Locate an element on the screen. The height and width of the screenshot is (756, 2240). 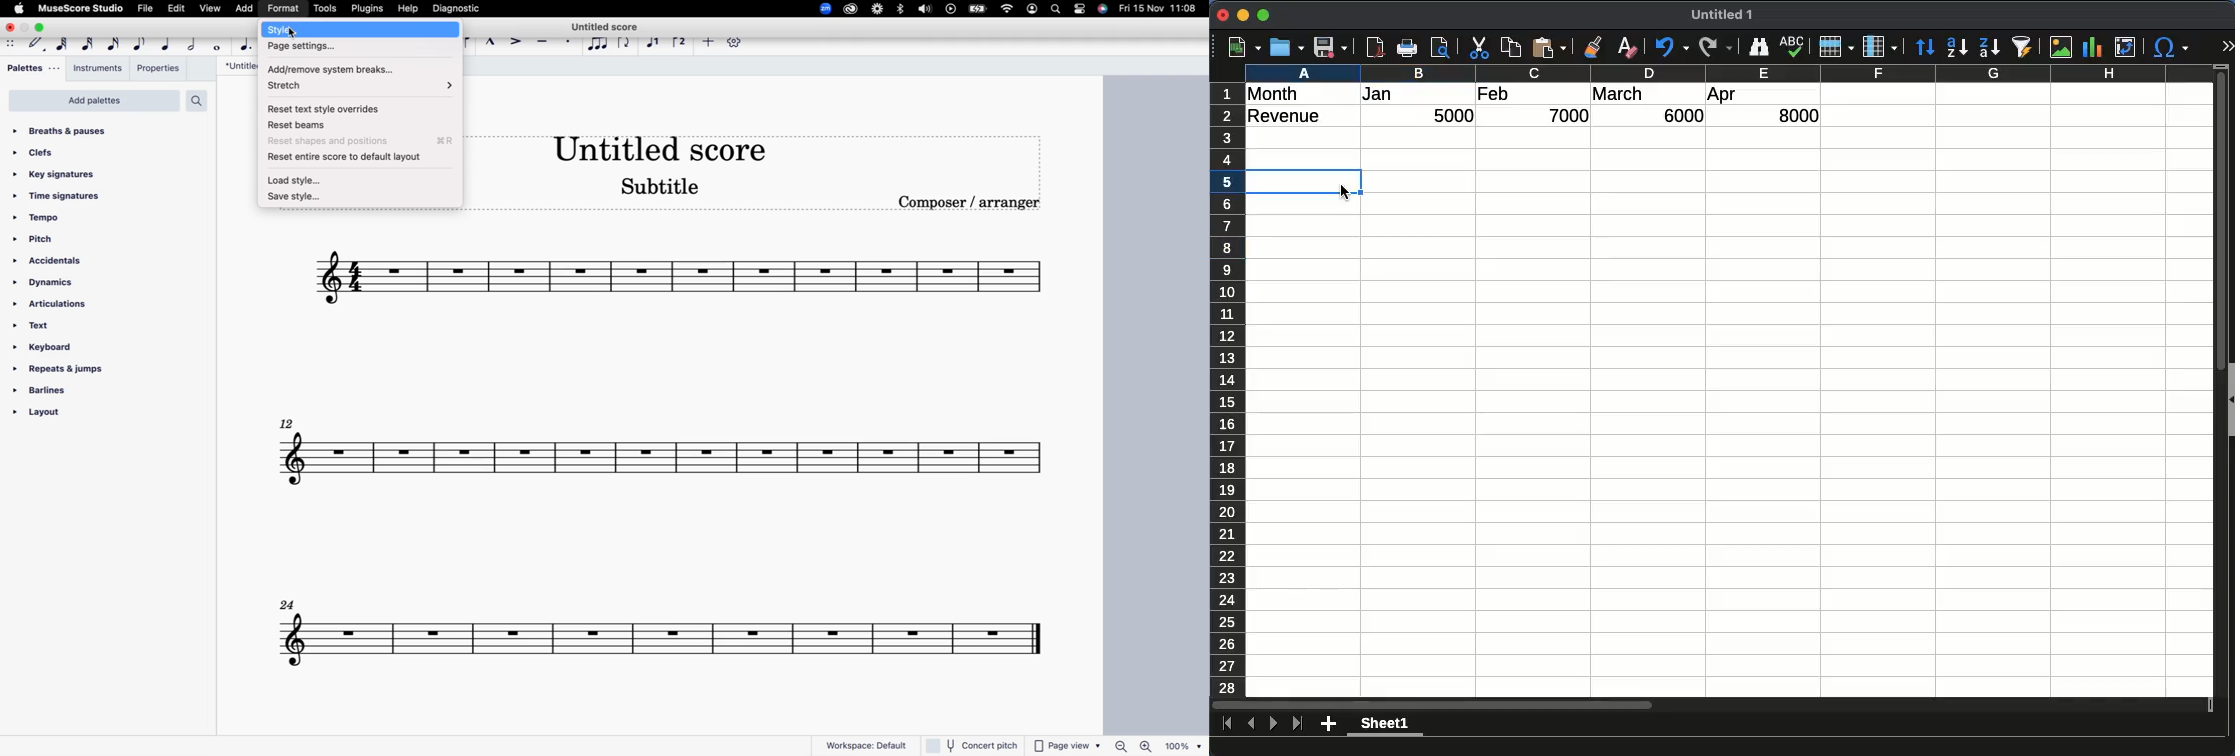
image is located at coordinates (2060, 47).